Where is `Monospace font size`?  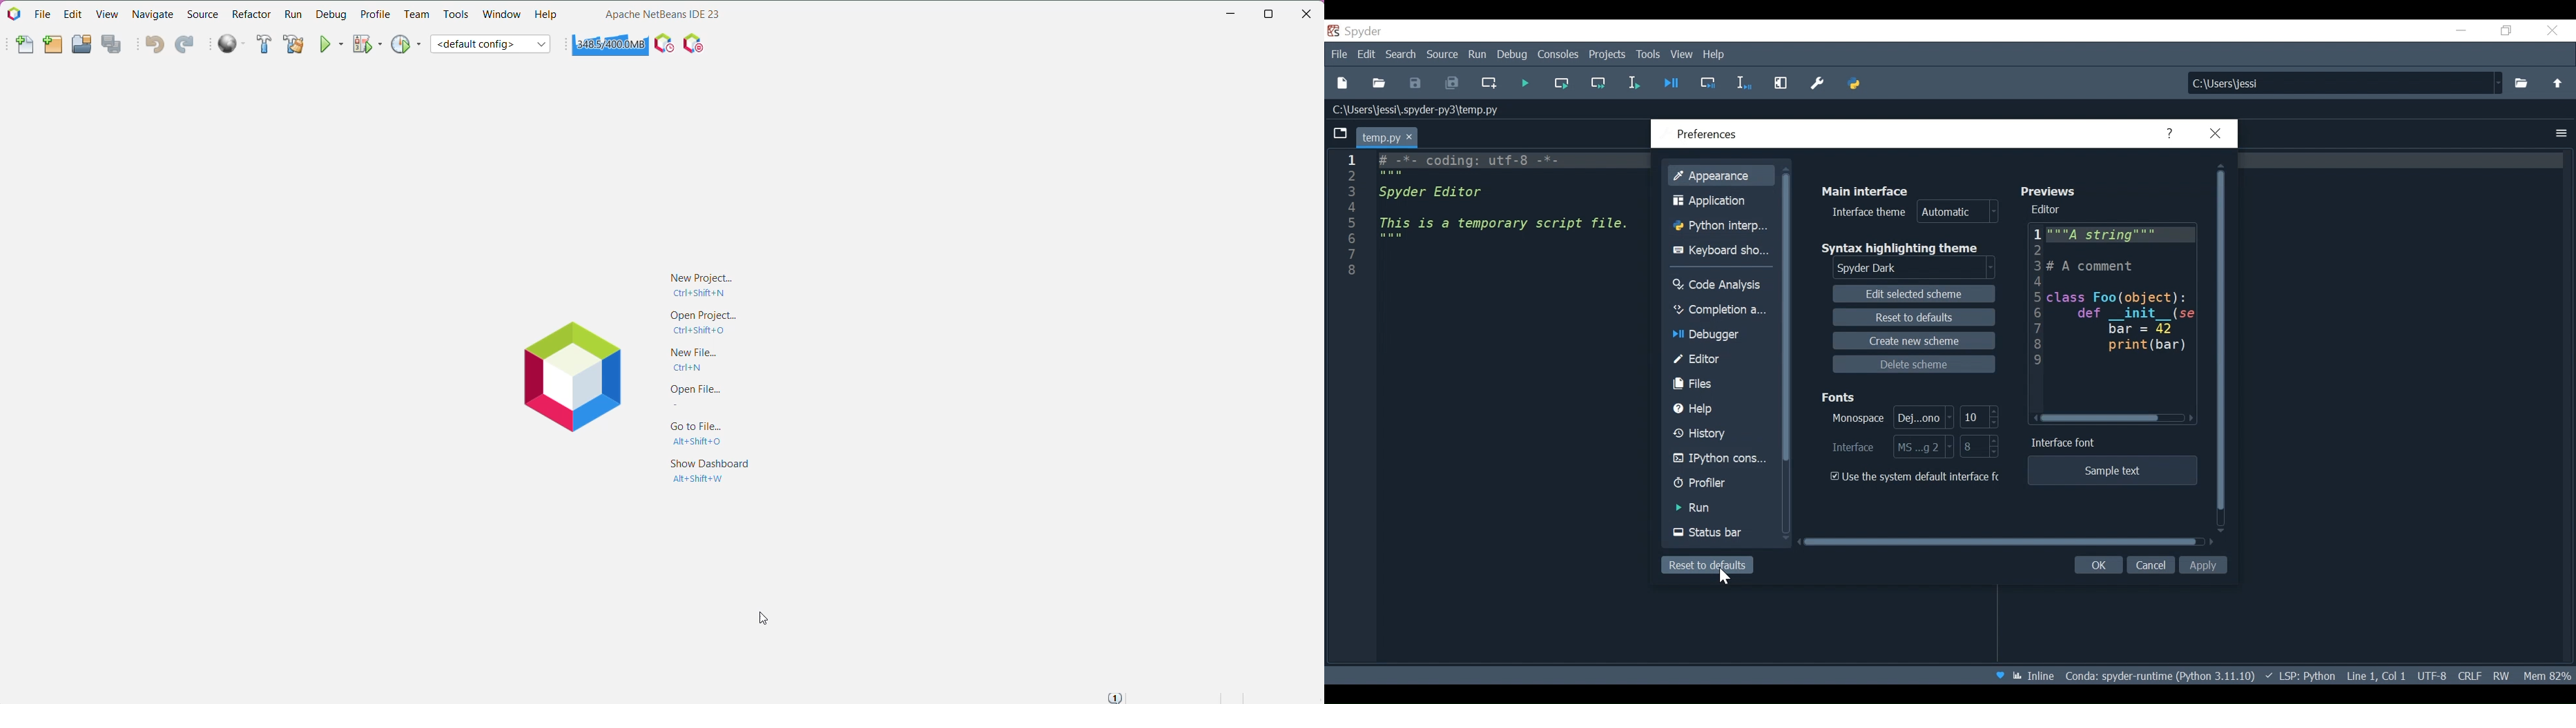 Monospace font size is located at coordinates (1980, 418).